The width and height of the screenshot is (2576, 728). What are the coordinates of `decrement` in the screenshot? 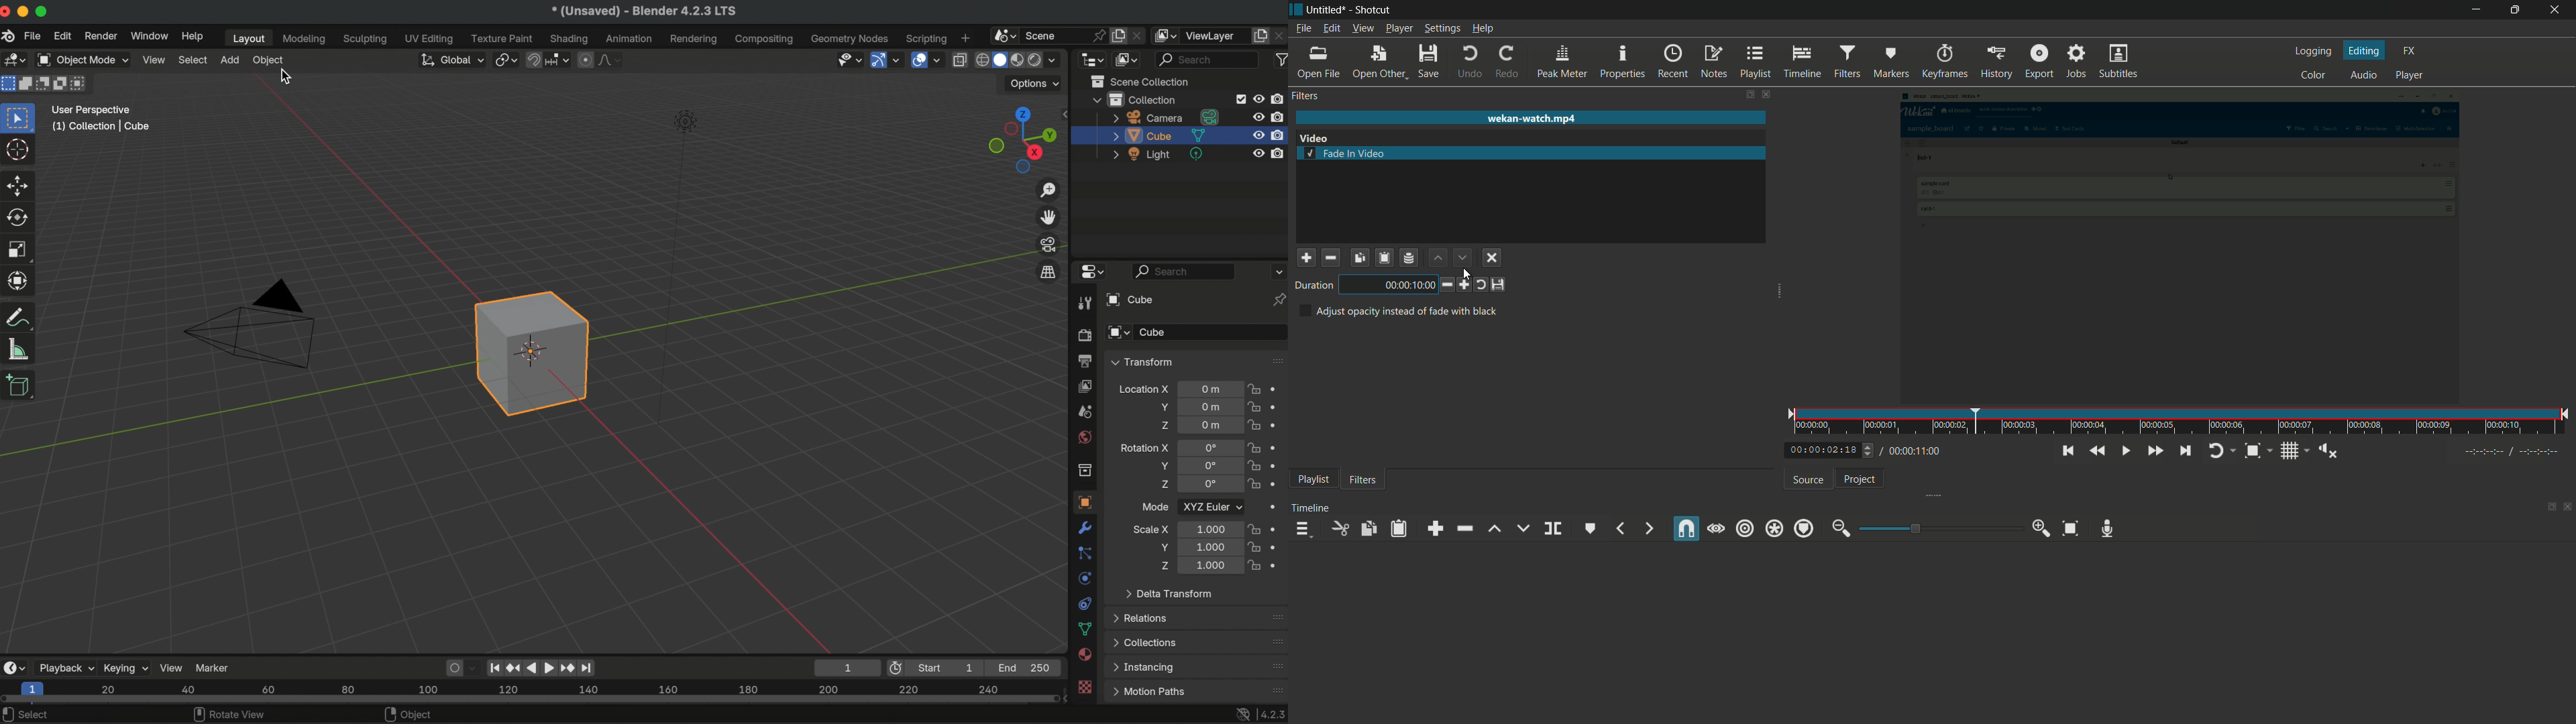 It's located at (1444, 284).